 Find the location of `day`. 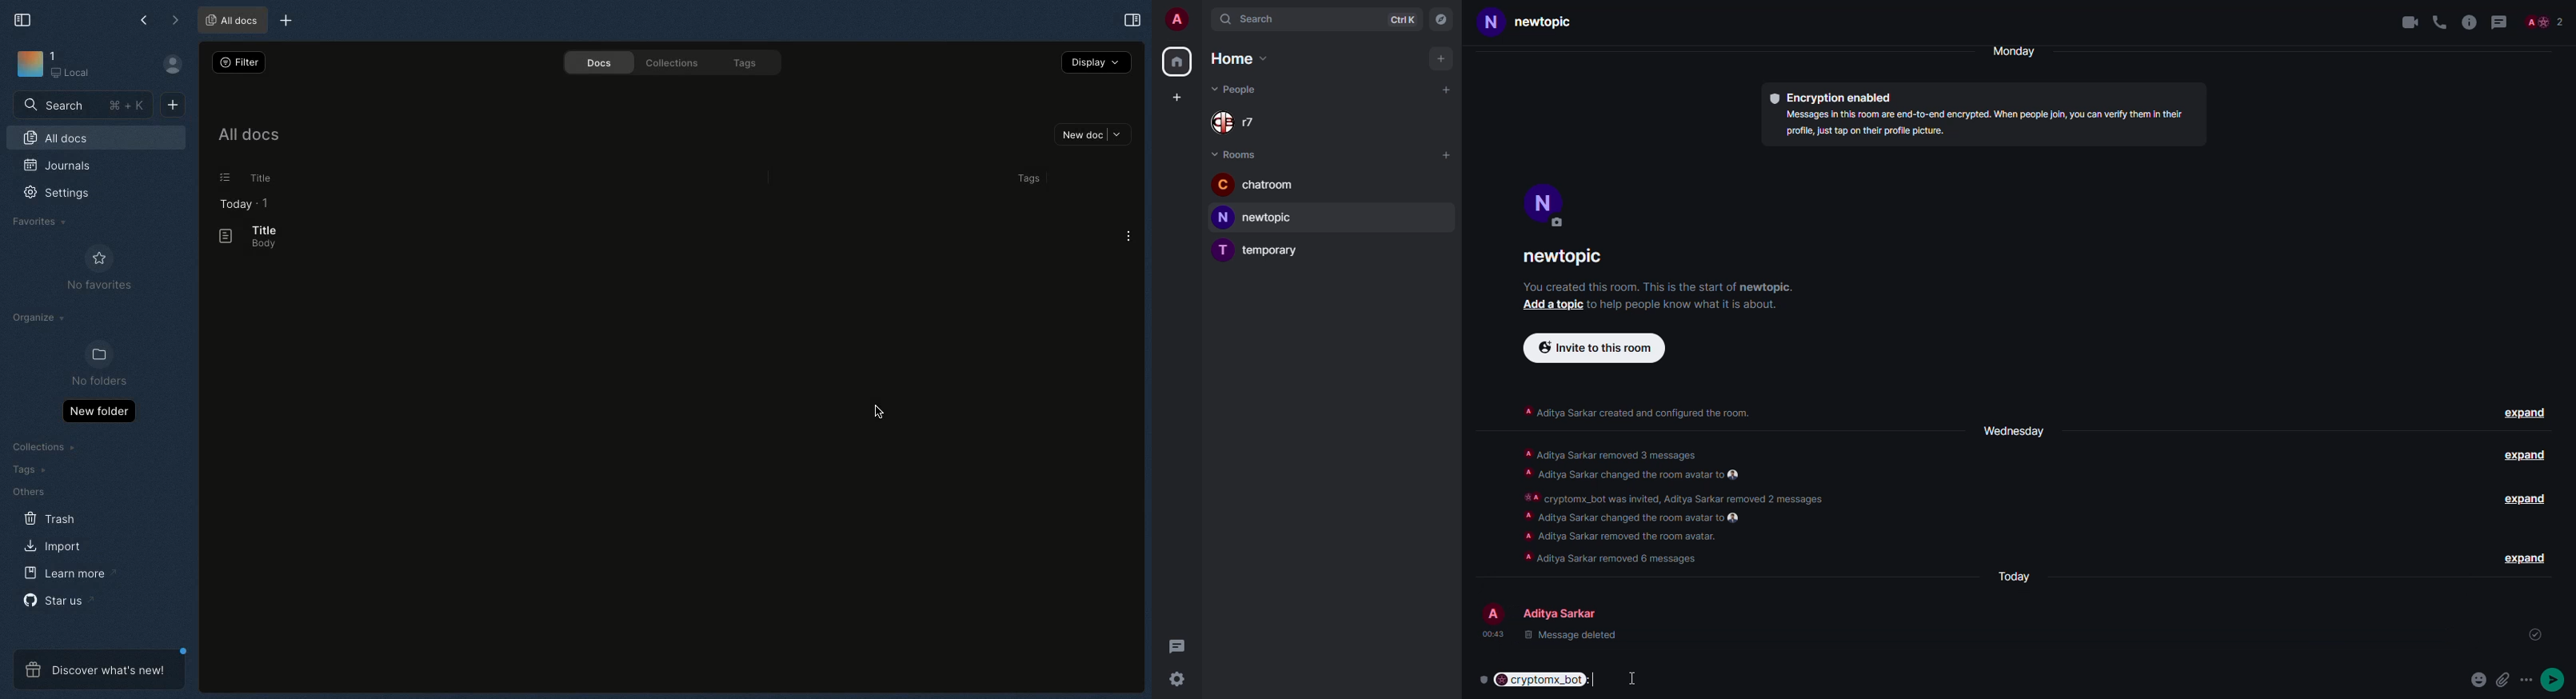

day is located at coordinates (2021, 51).